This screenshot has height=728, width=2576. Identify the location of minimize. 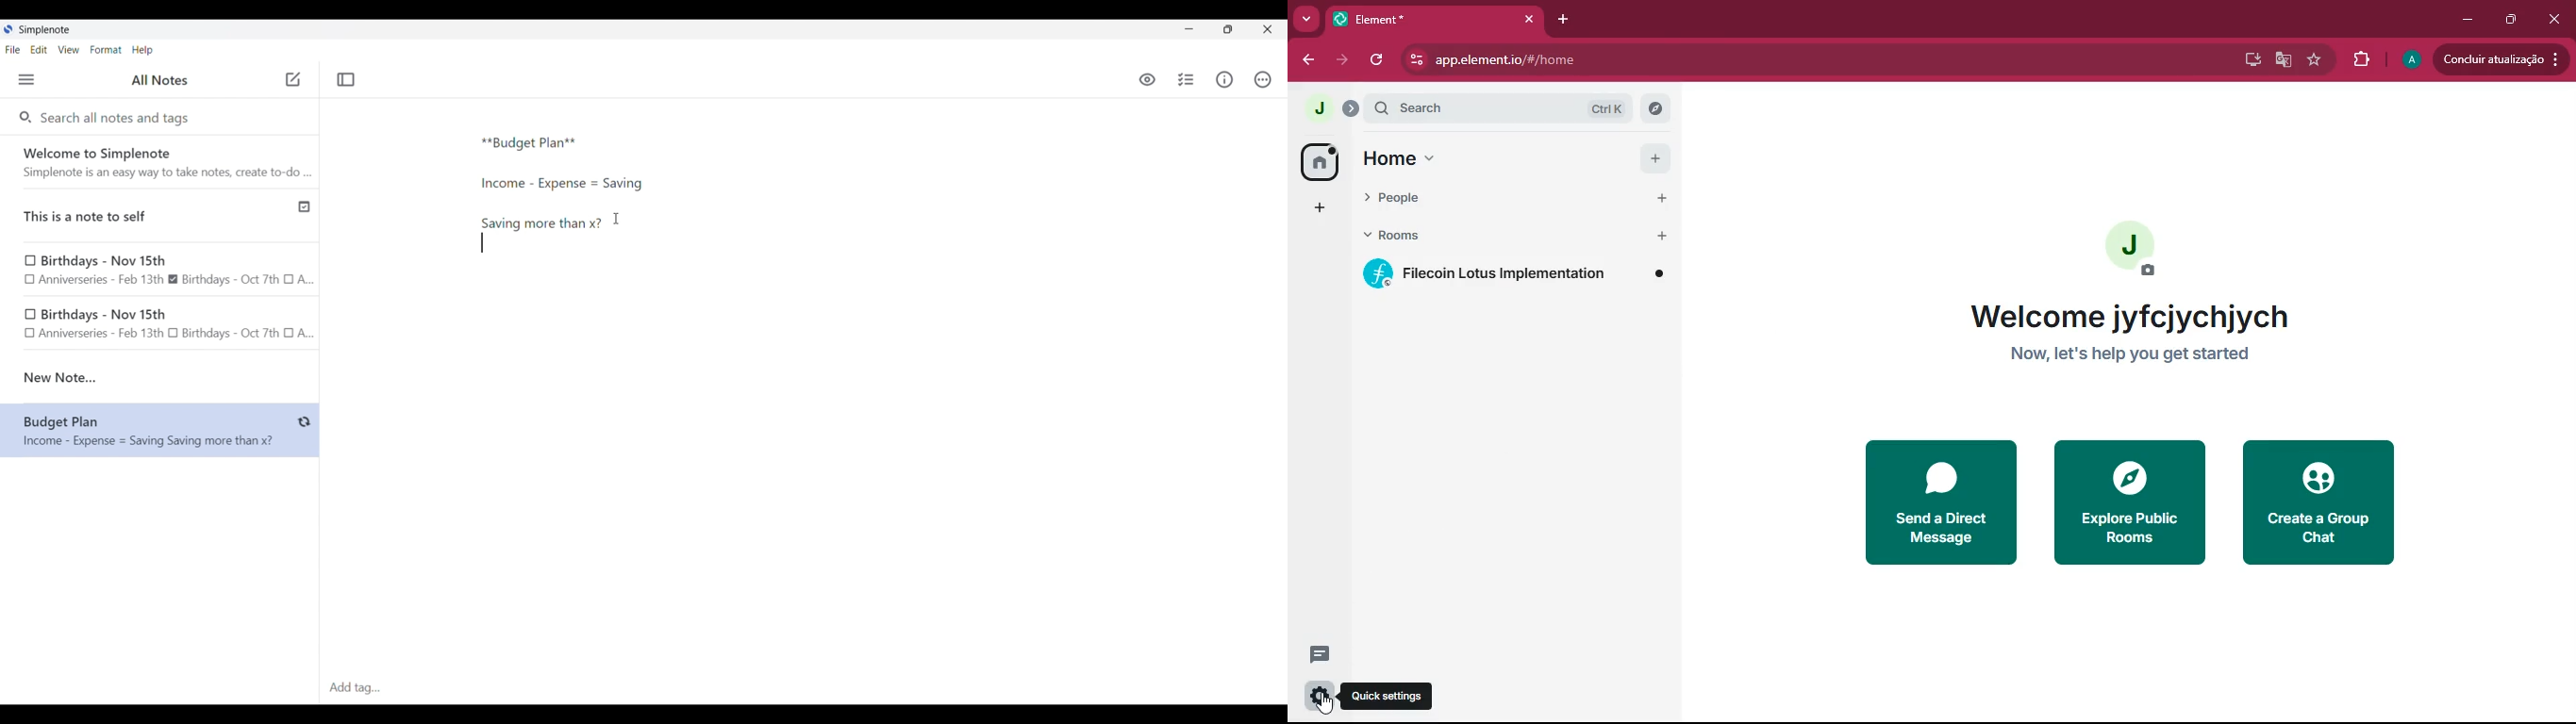
(2467, 20).